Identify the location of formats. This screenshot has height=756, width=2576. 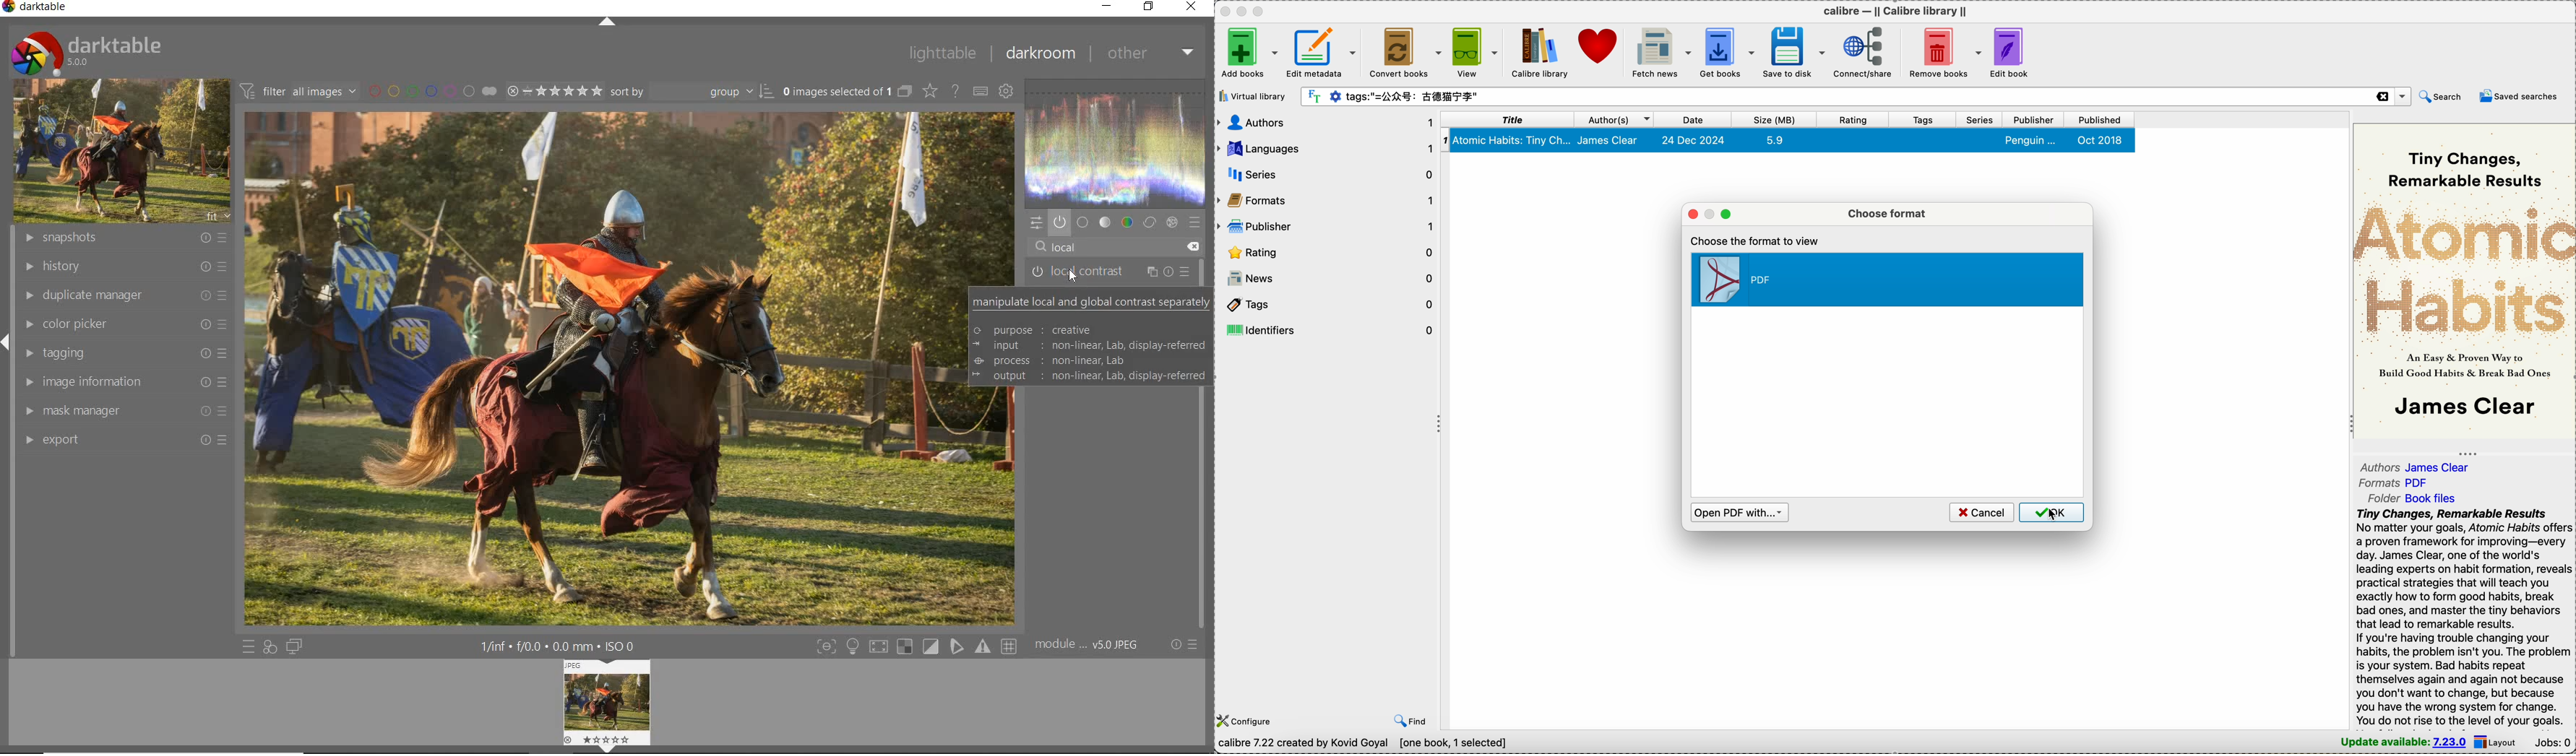
(1326, 199).